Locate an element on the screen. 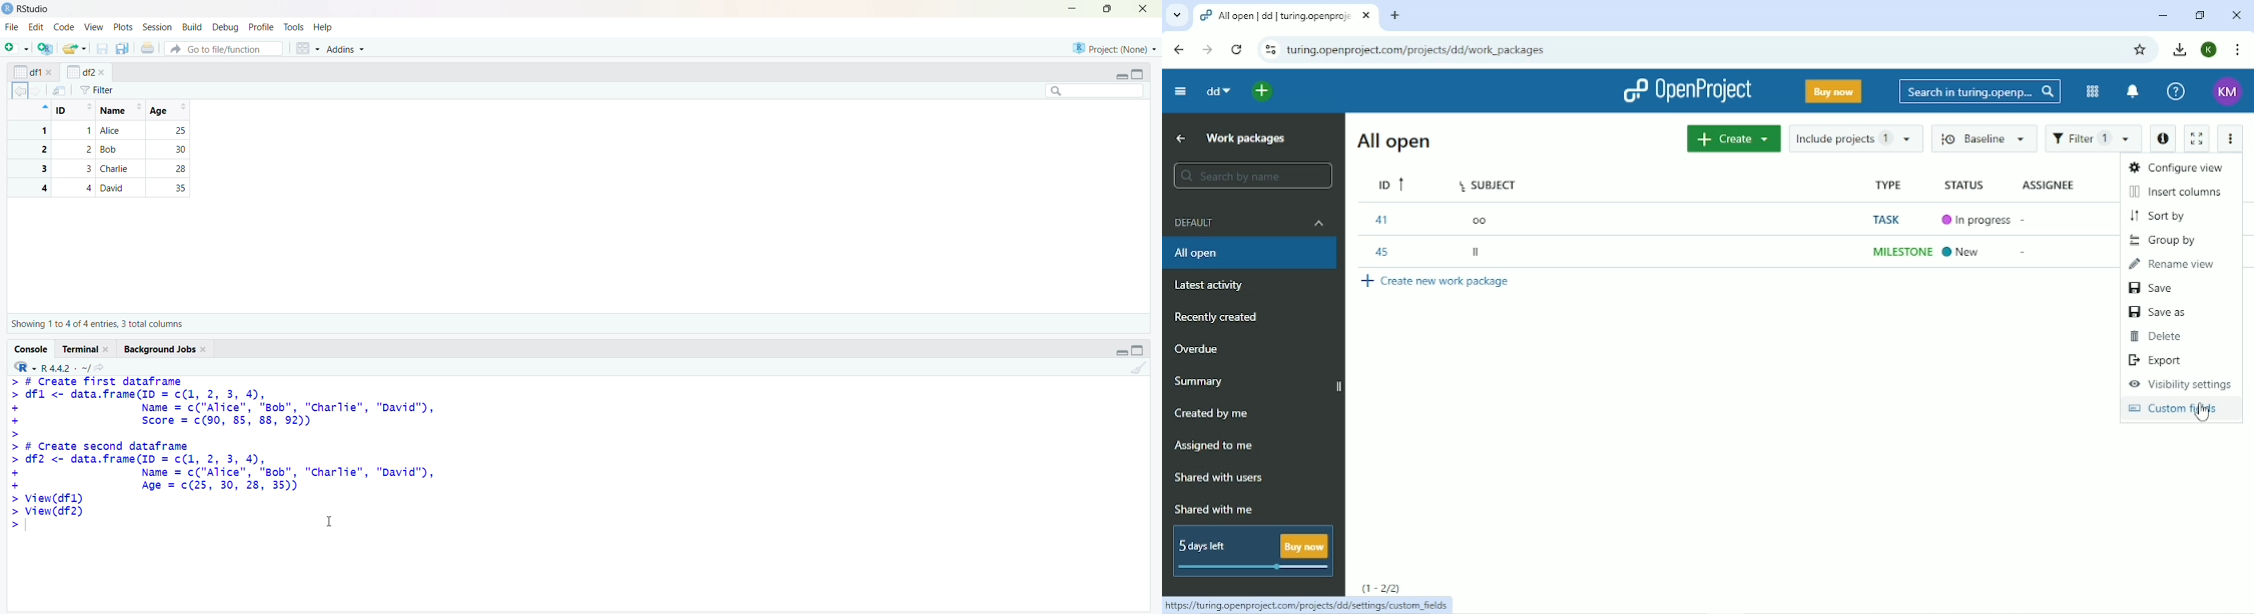  Name is located at coordinates (120, 110).